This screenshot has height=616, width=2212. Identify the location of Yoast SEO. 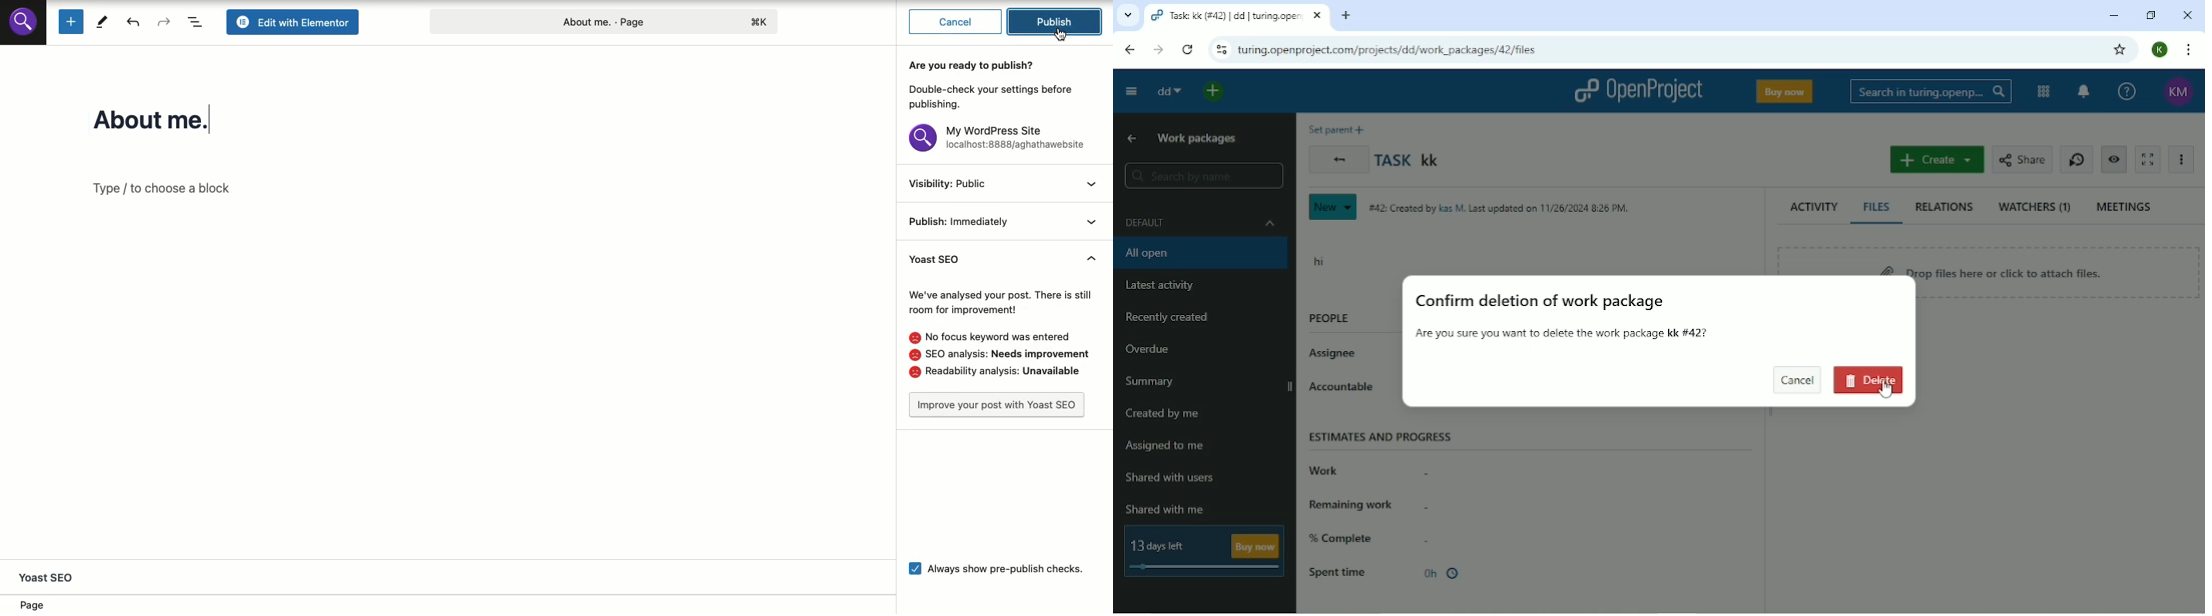
(953, 260).